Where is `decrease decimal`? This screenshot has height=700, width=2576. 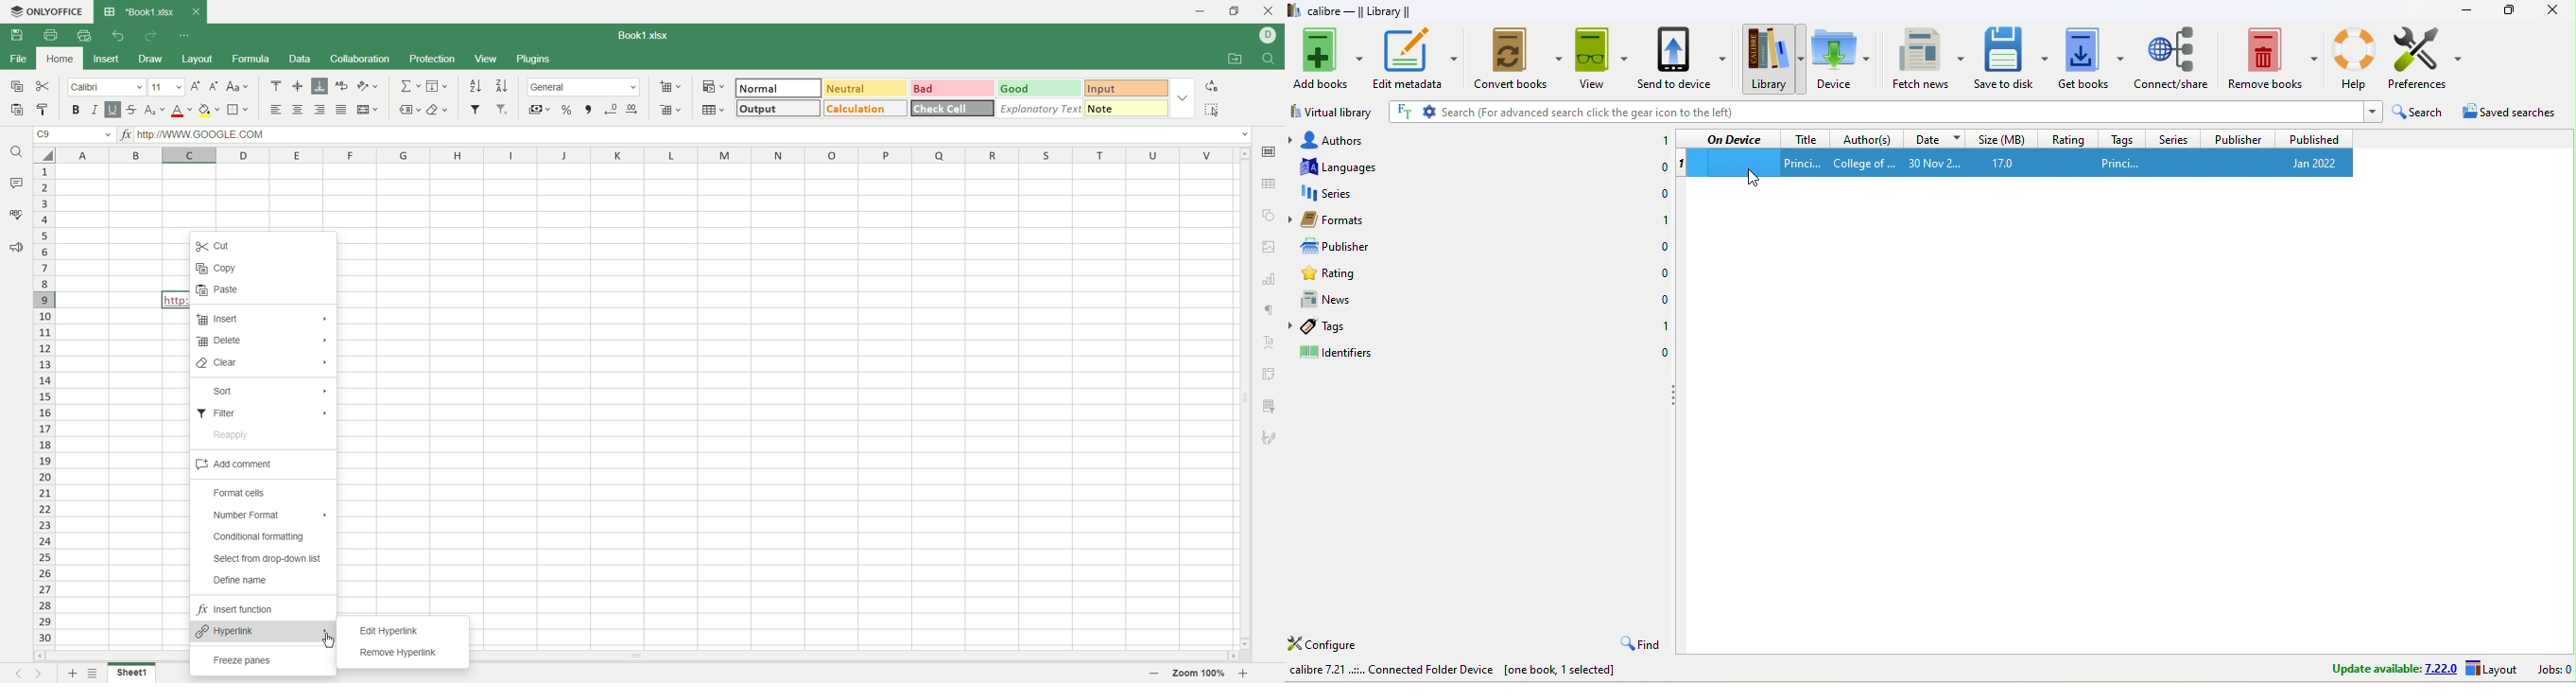 decrease decimal is located at coordinates (611, 109).